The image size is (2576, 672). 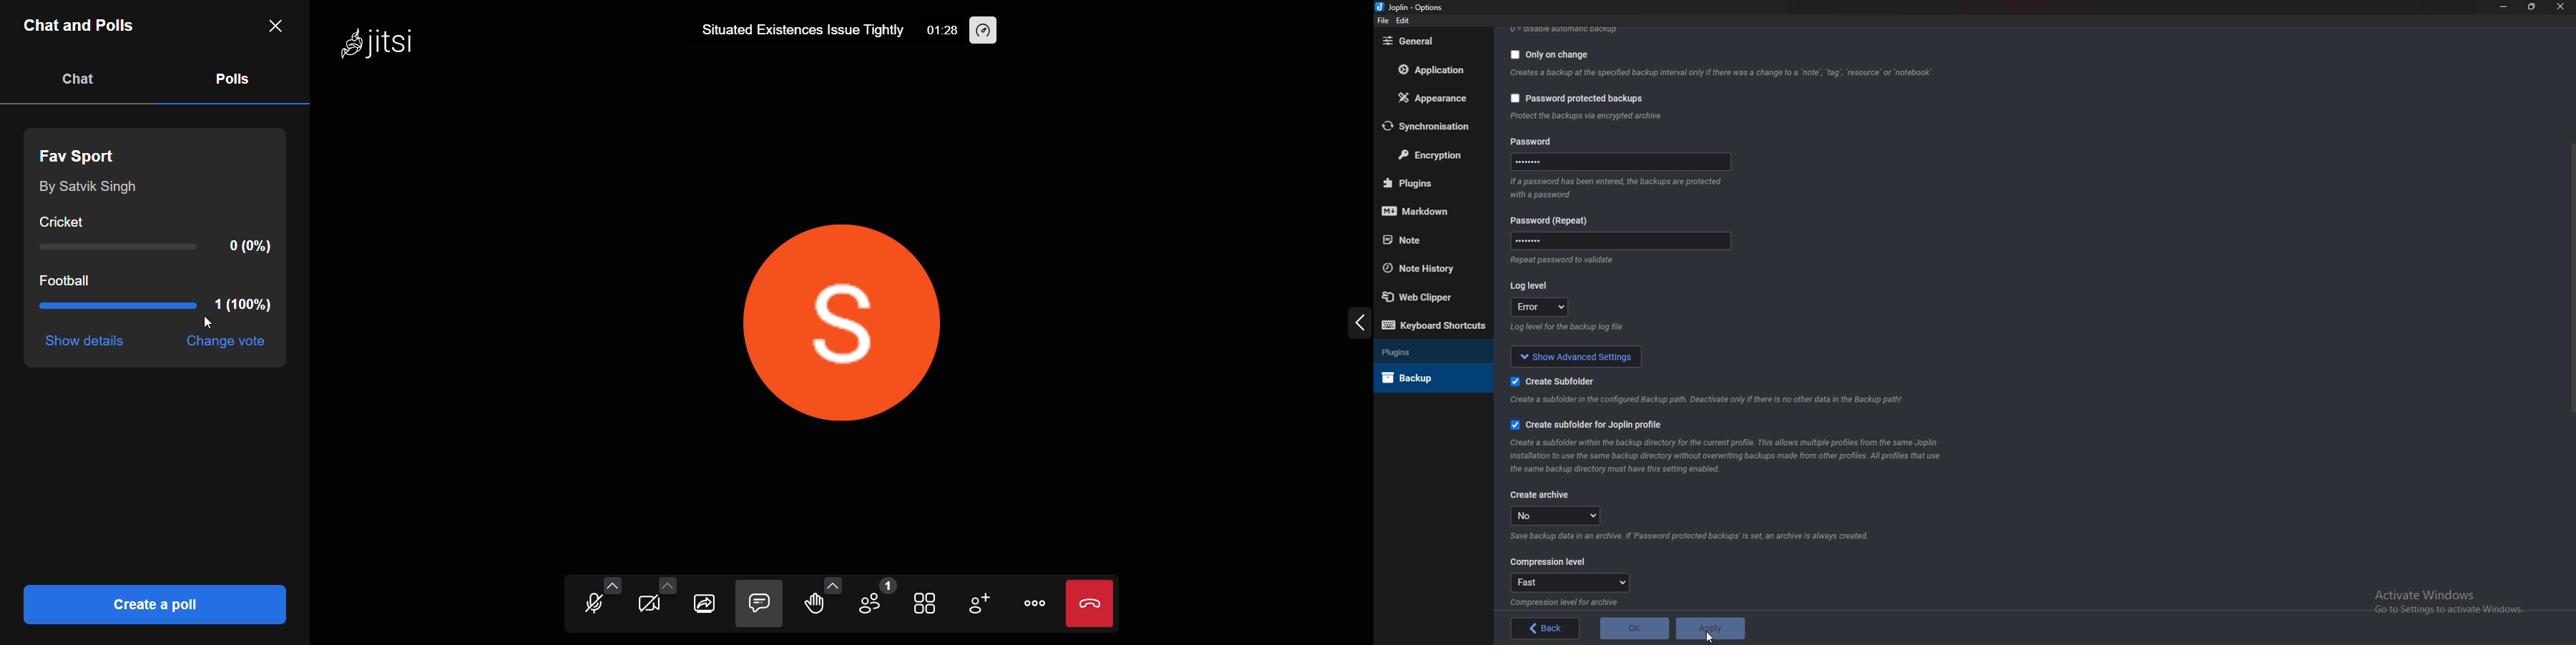 What do you see at coordinates (1435, 154) in the screenshot?
I see `Encryption` at bounding box center [1435, 154].